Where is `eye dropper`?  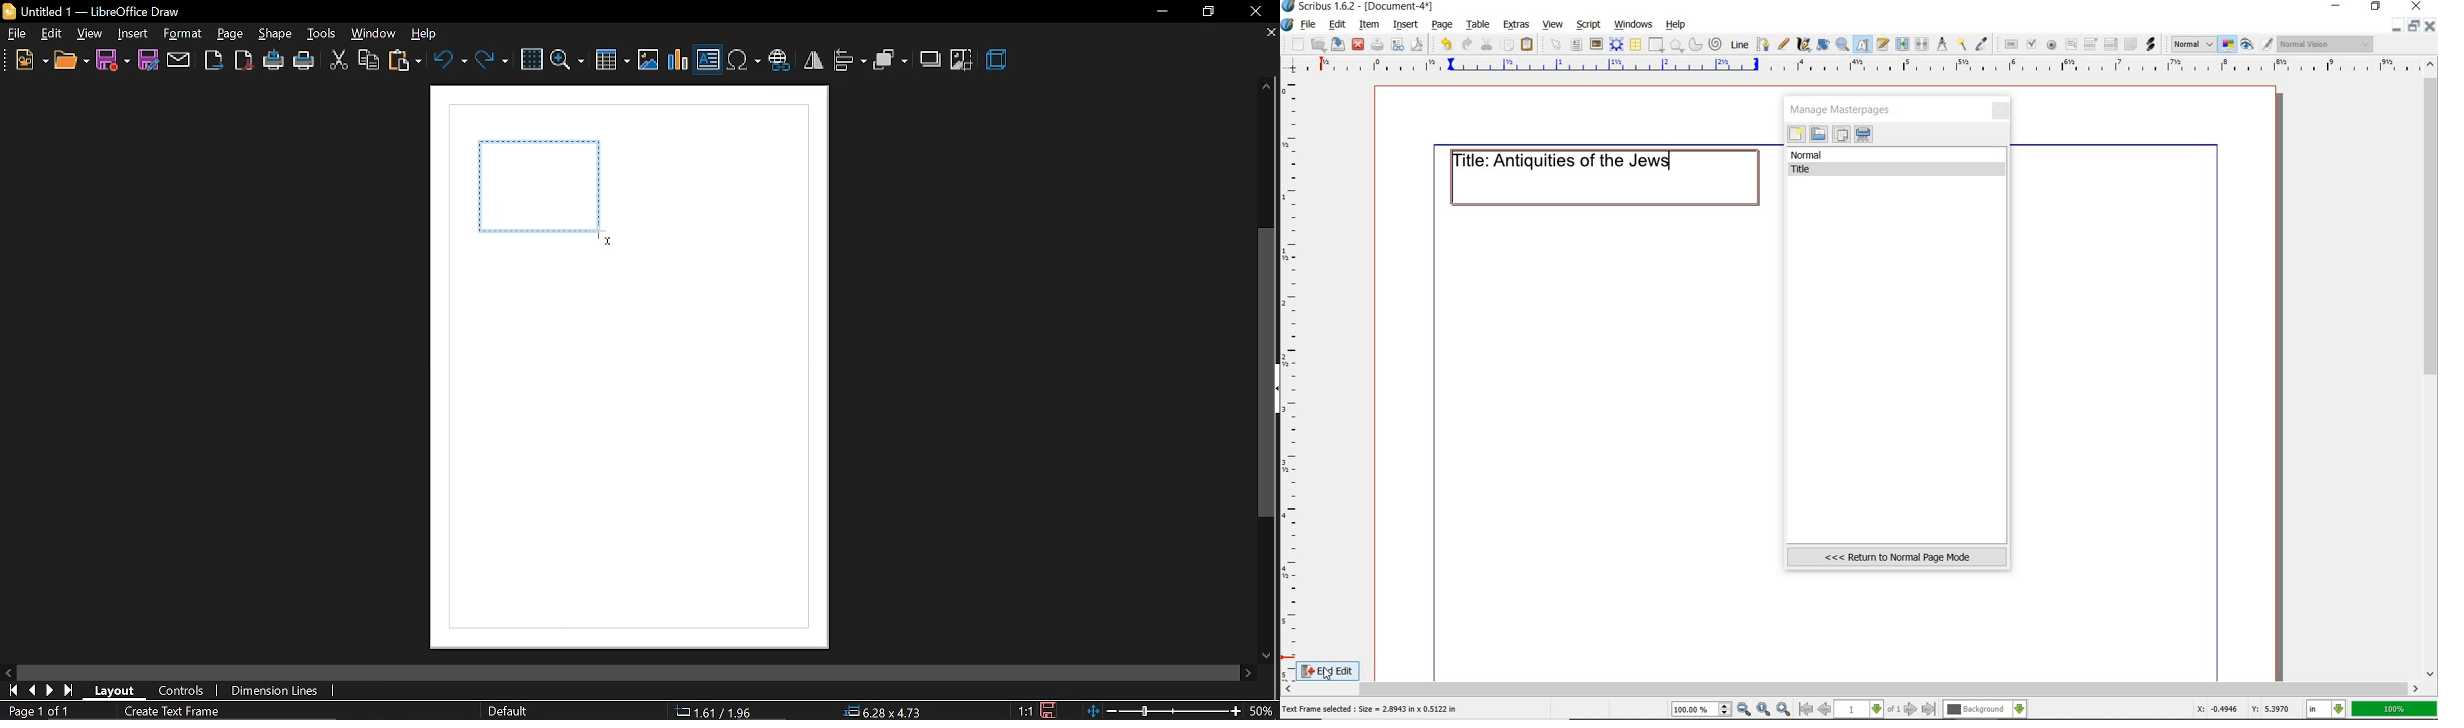 eye dropper is located at coordinates (1983, 44).